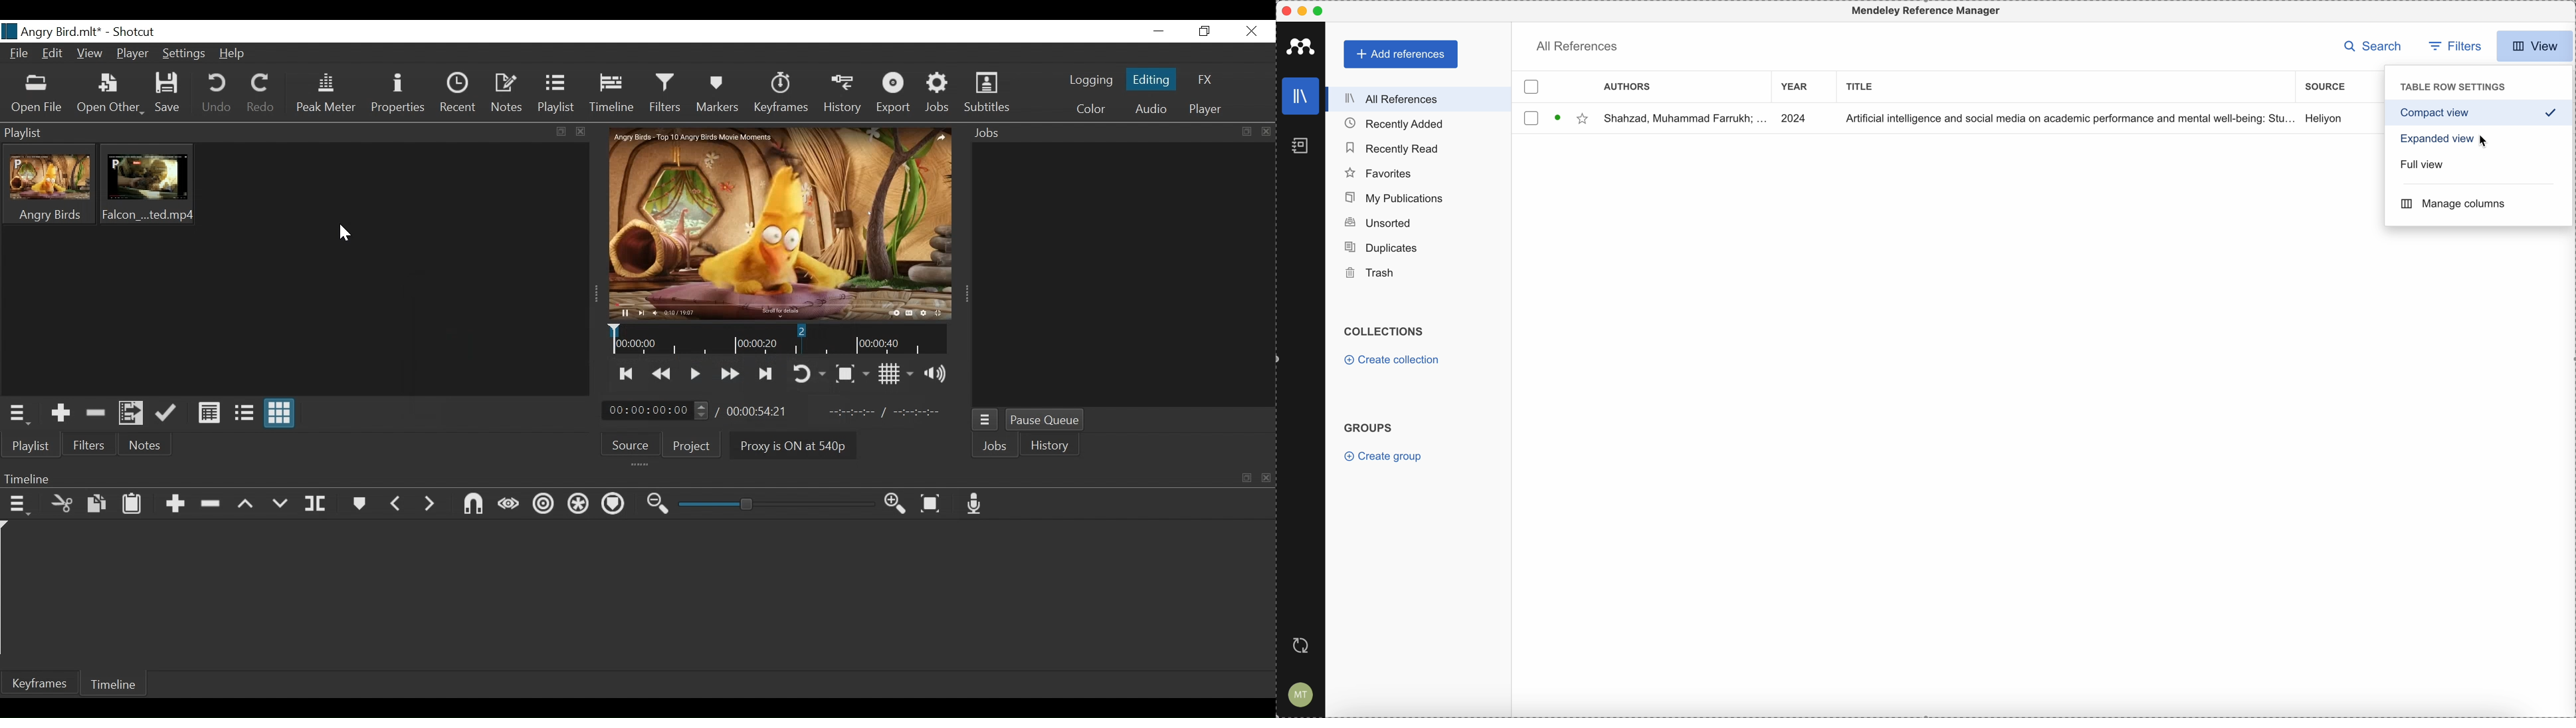 The height and width of the screenshot is (728, 2576). I want to click on Open File, so click(37, 94).